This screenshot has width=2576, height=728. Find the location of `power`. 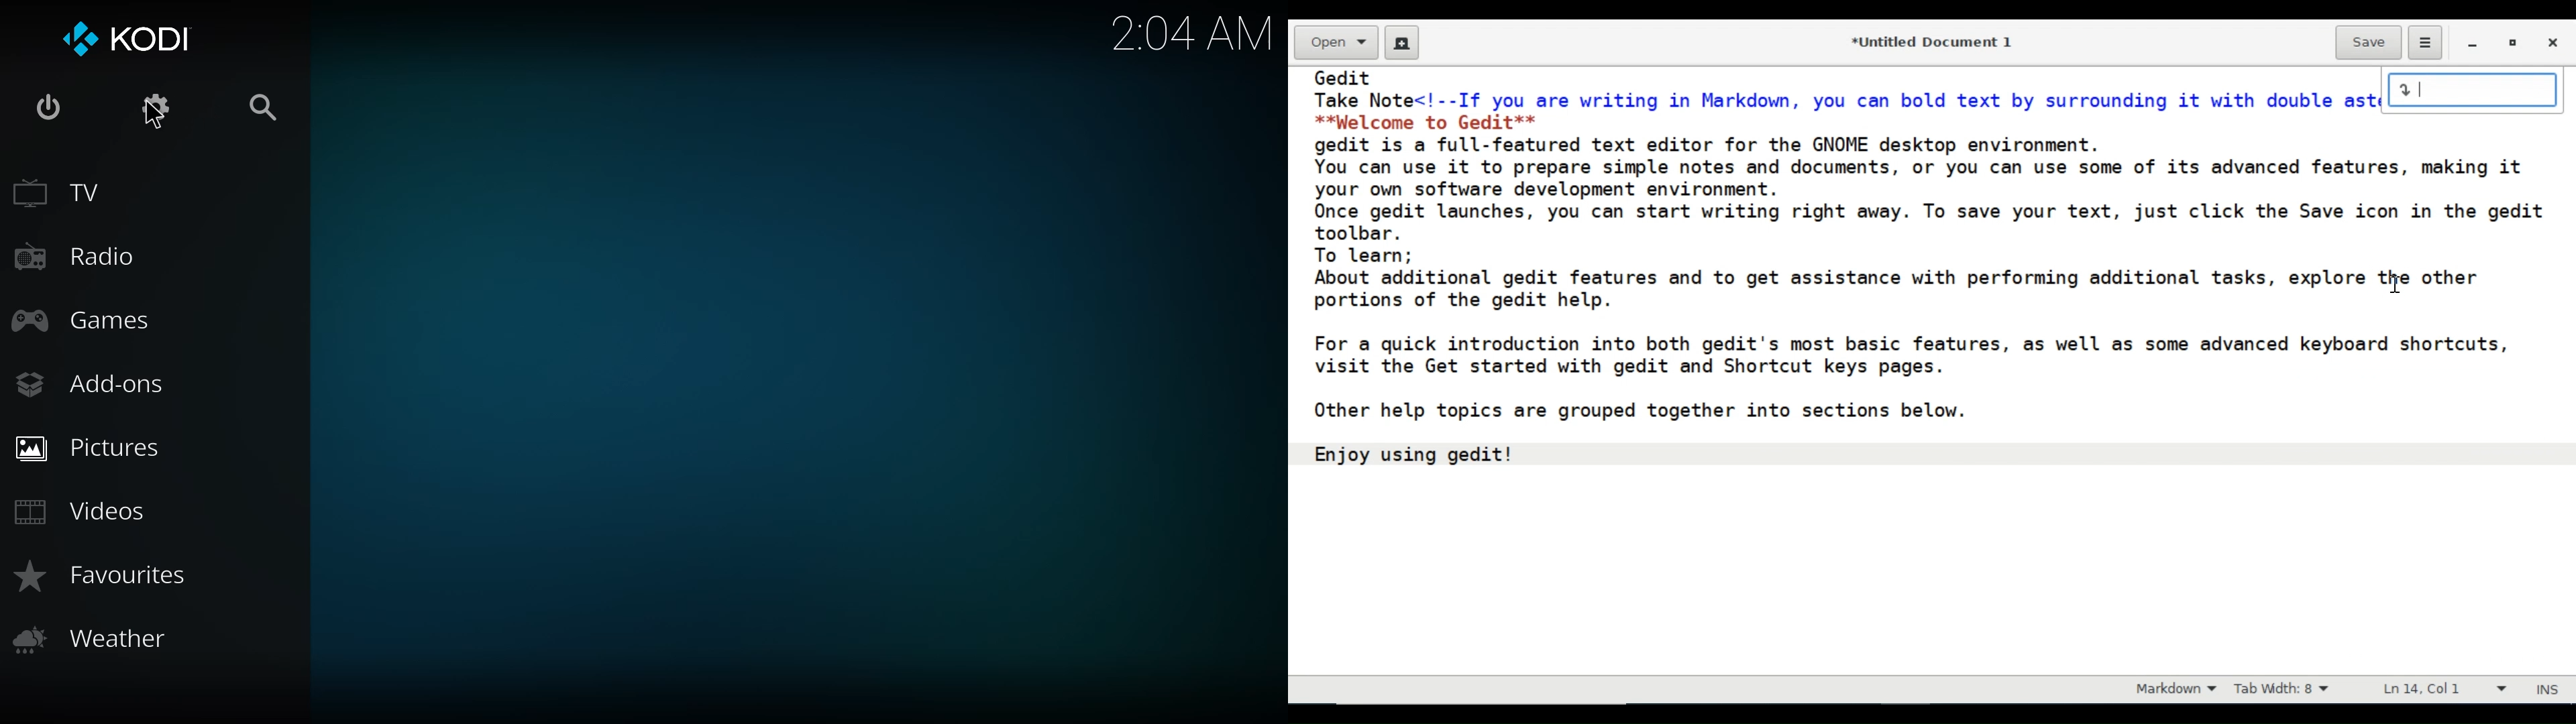

power is located at coordinates (49, 110).